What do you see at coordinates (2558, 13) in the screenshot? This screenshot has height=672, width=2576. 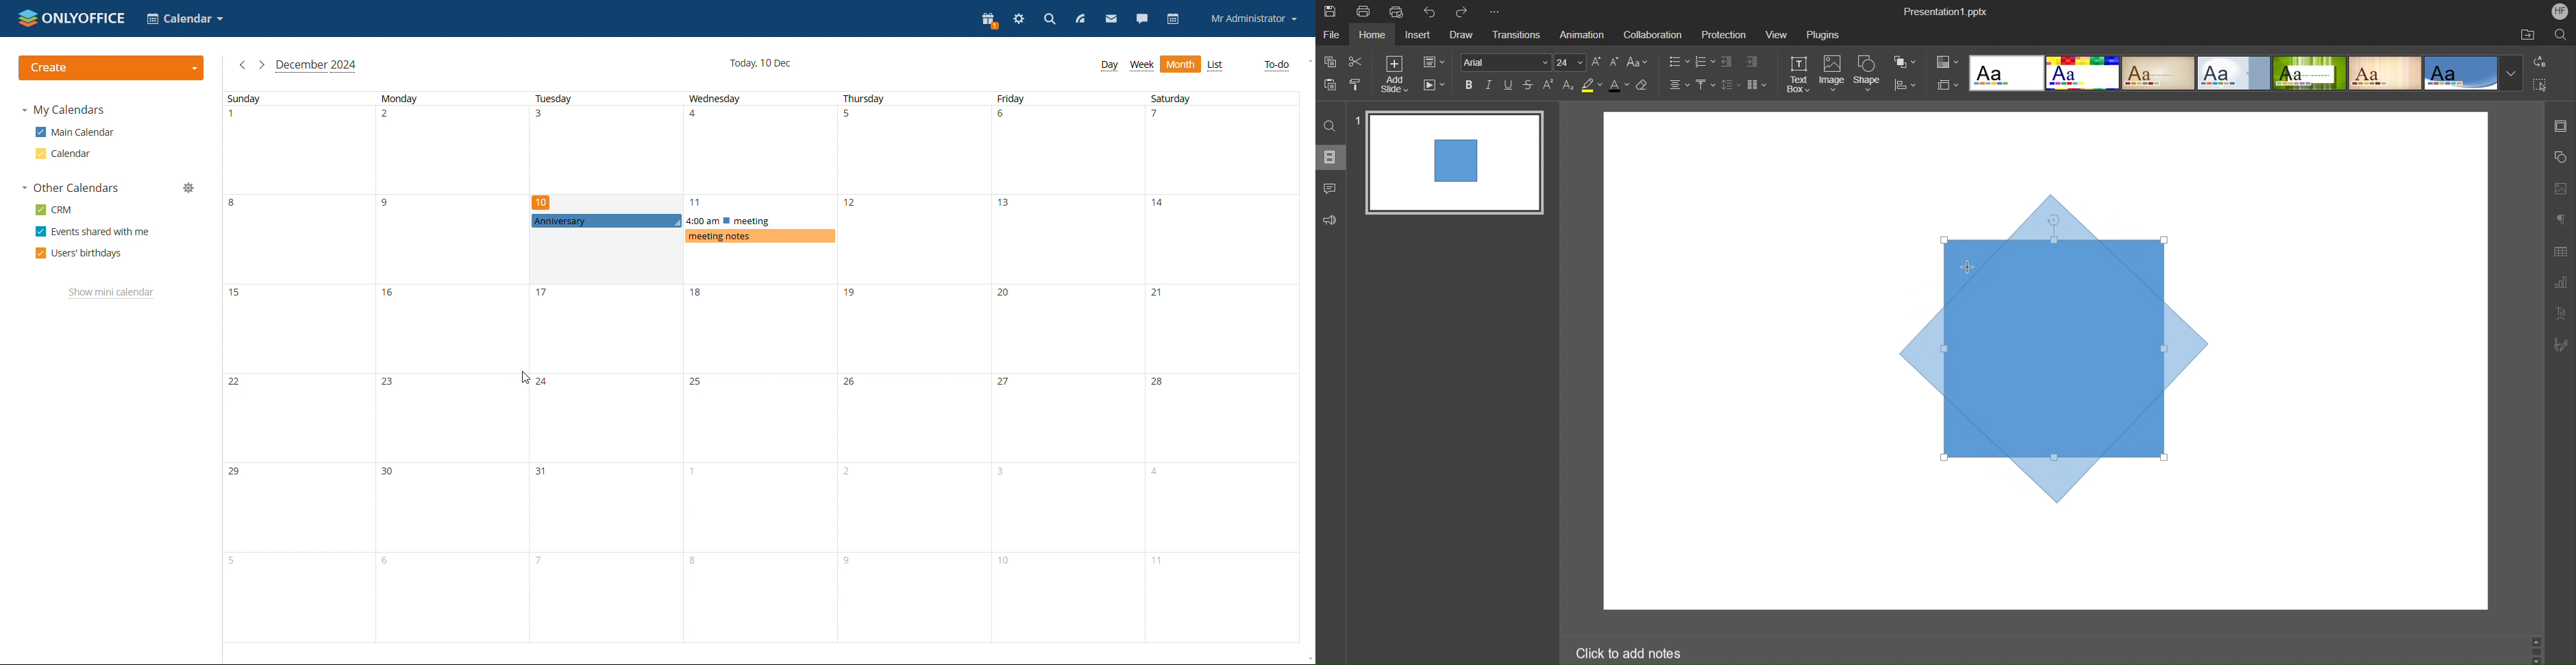 I see `Account` at bounding box center [2558, 13].